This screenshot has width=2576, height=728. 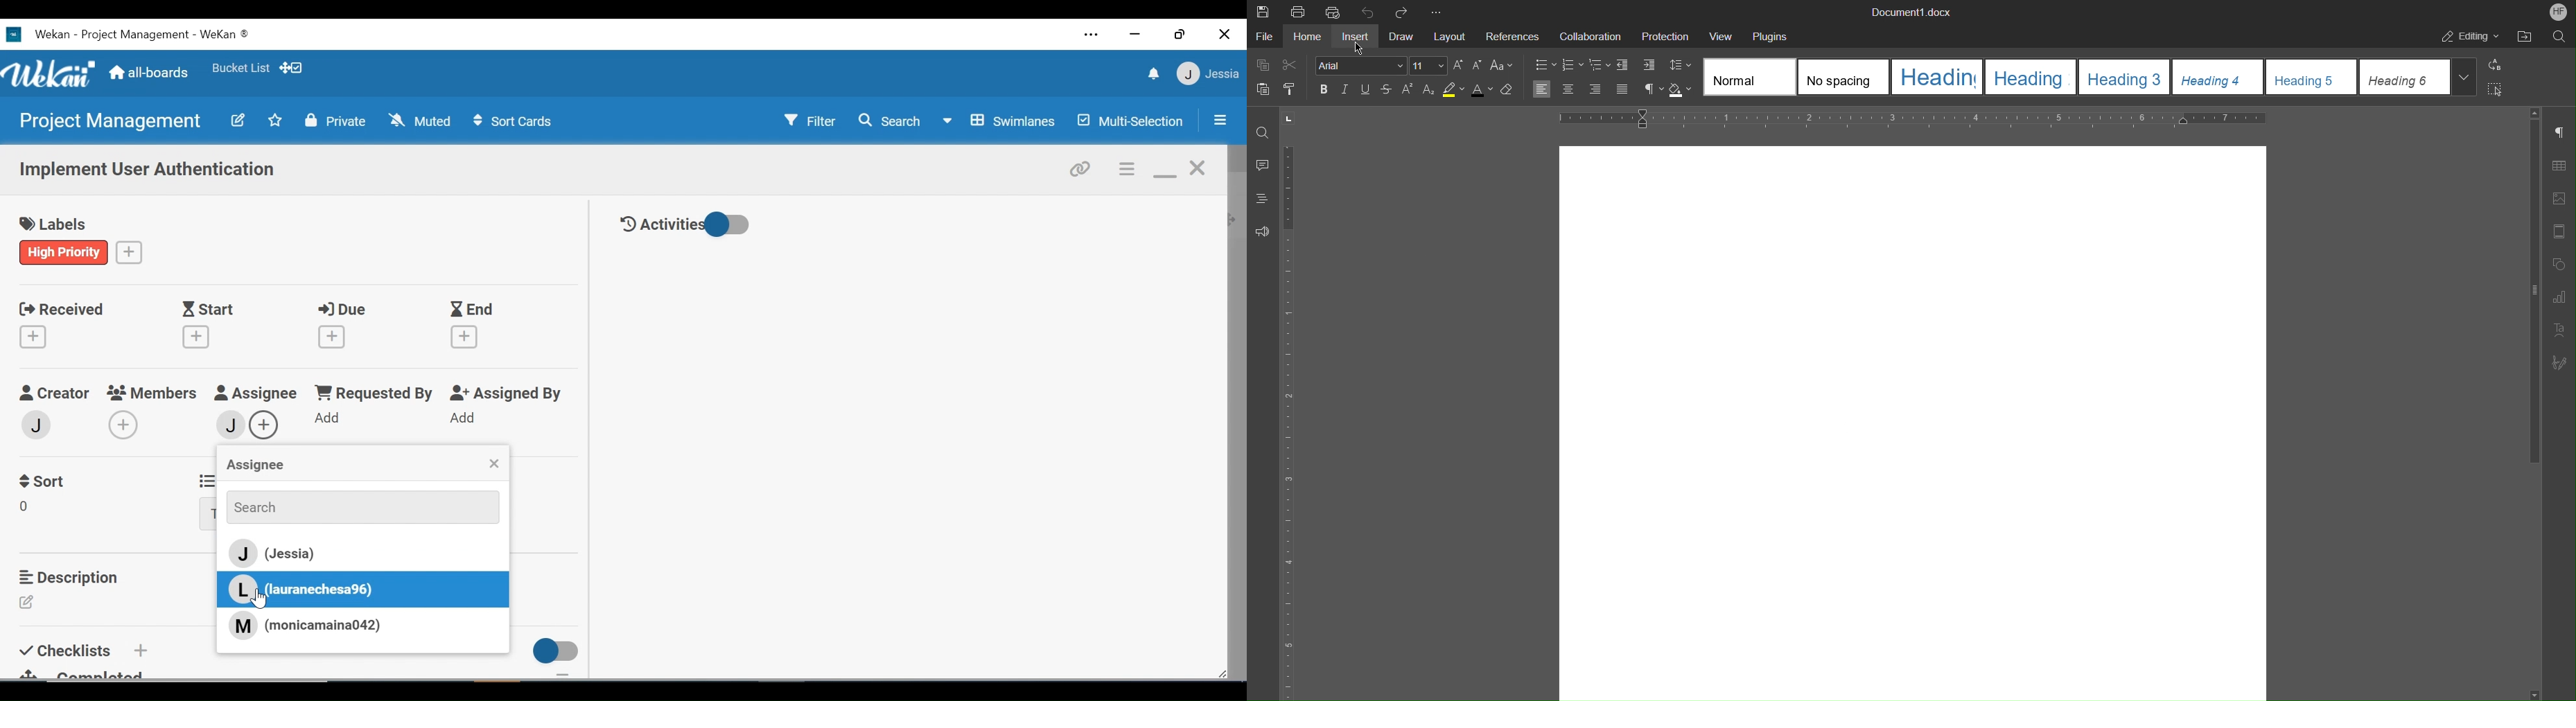 I want to click on Cut, so click(x=1295, y=65).